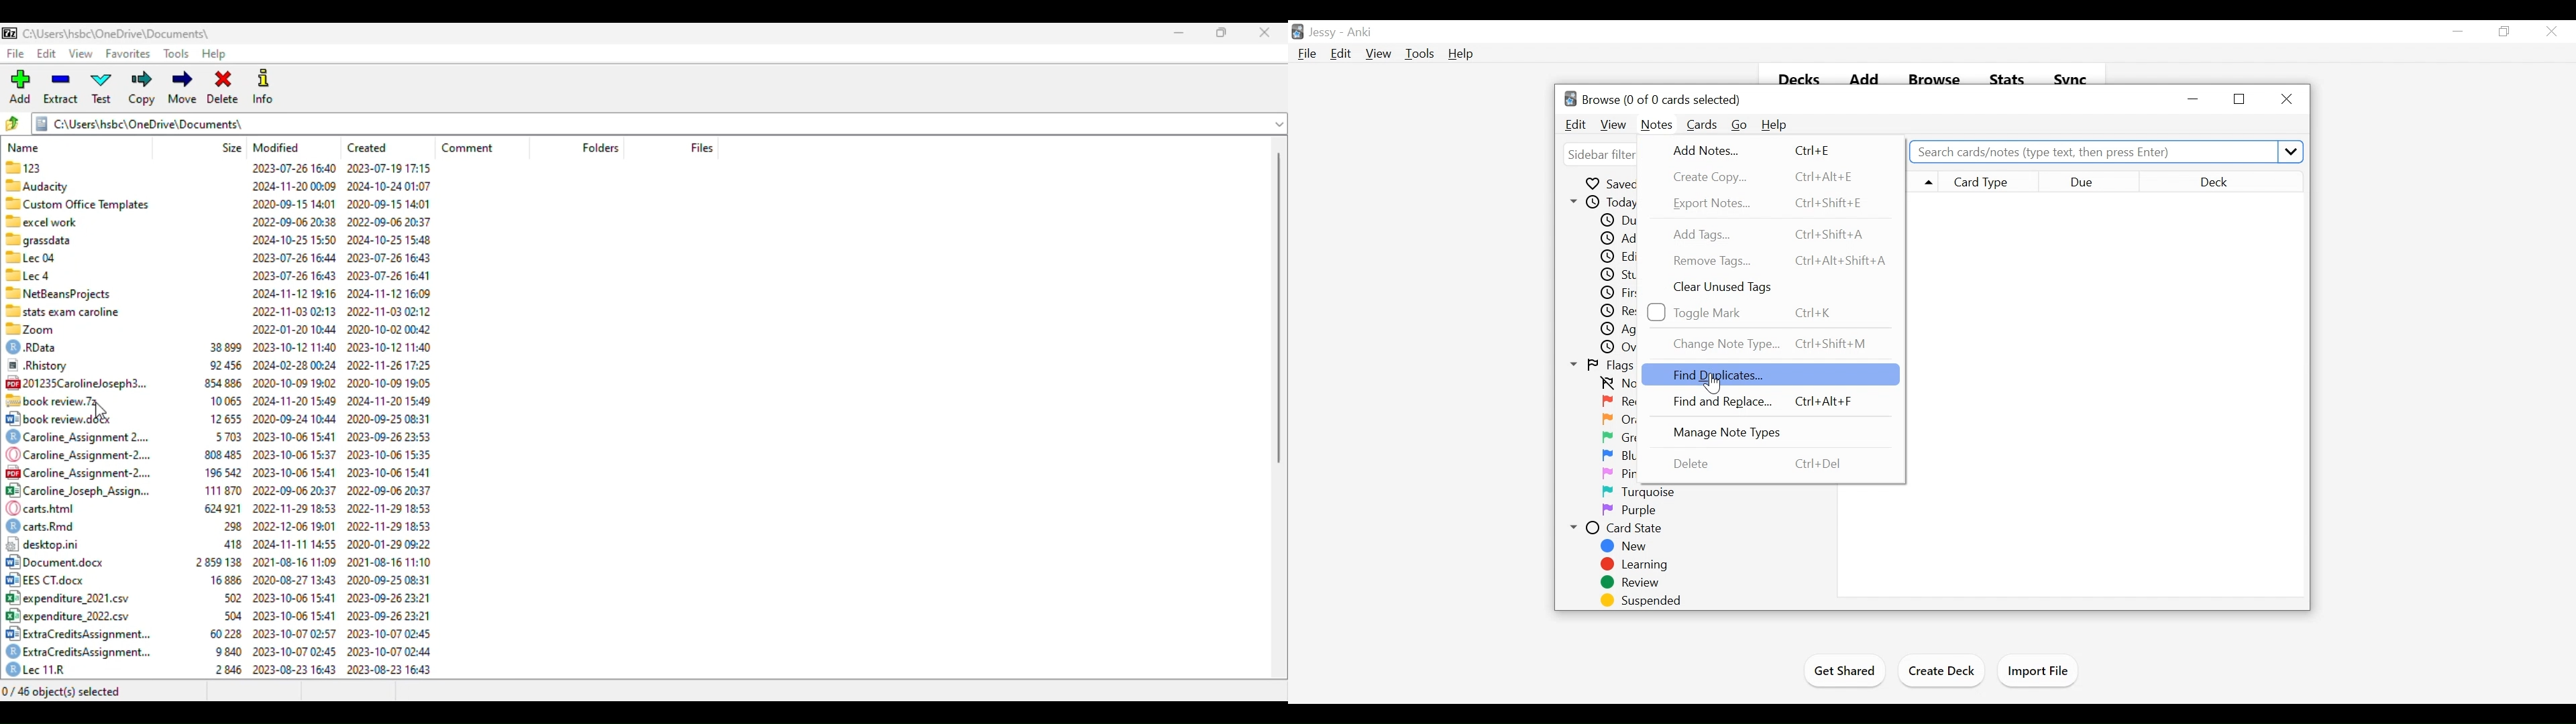  What do you see at coordinates (1629, 583) in the screenshot?
I see `Review` at bounding box center [1629, 583].